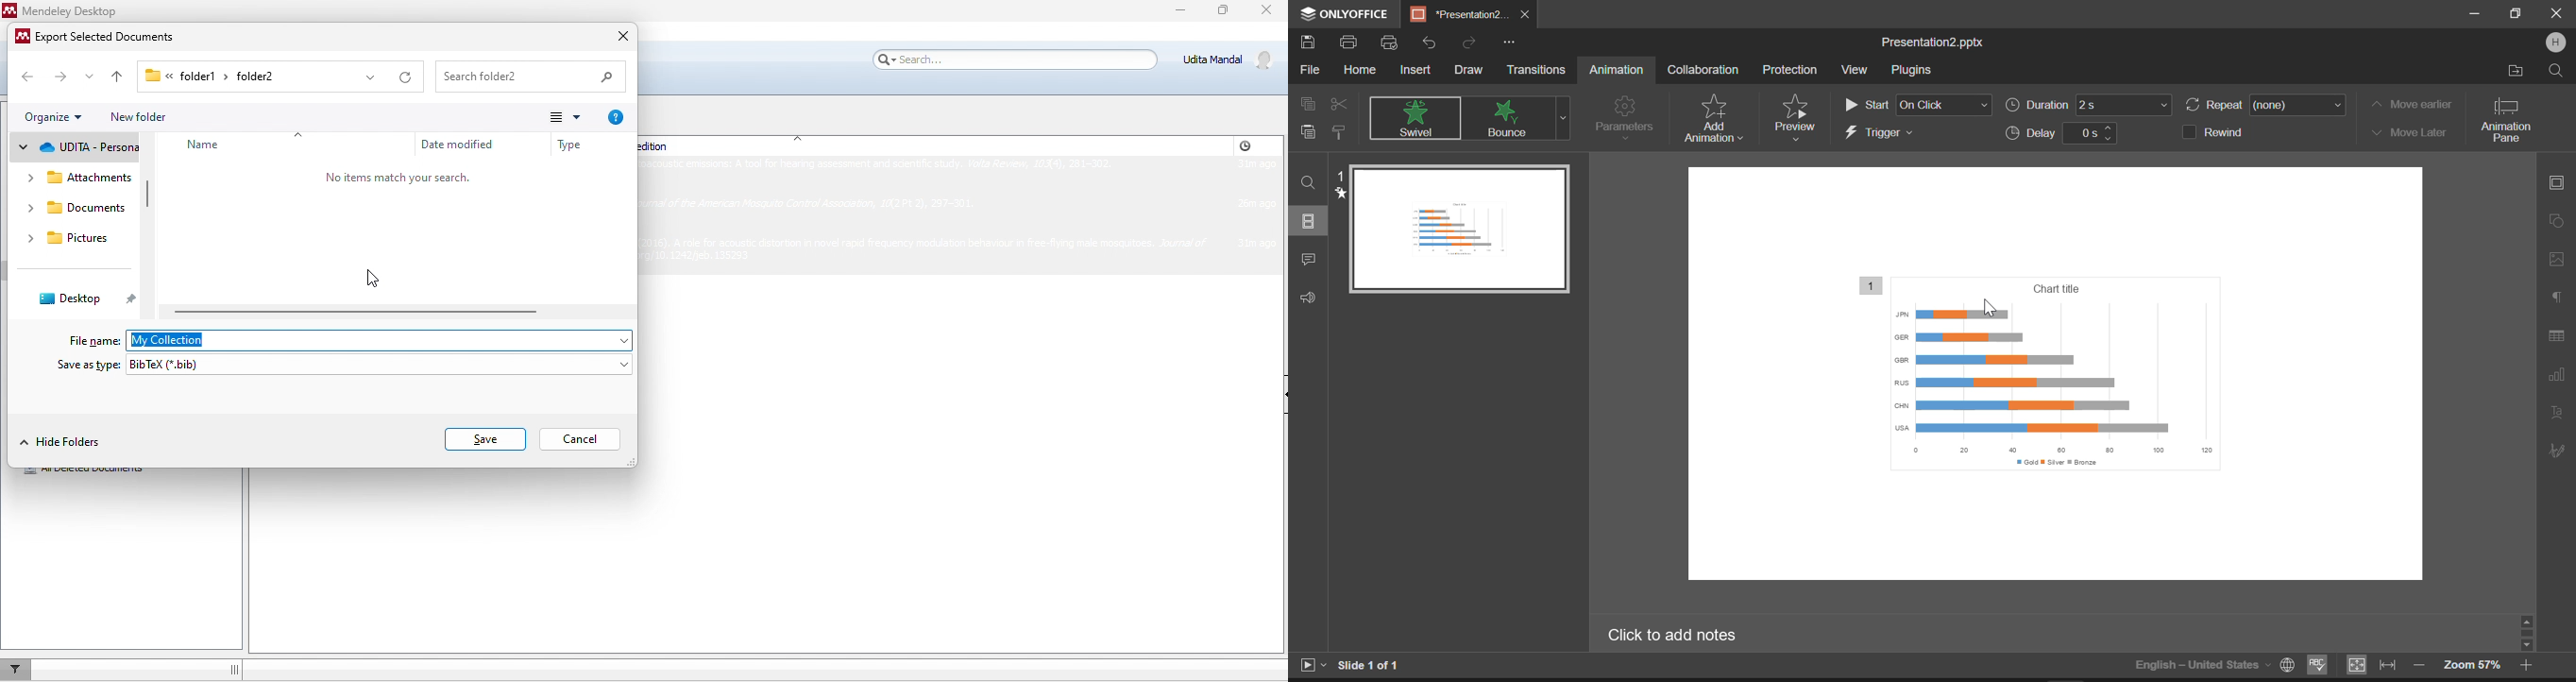 The width and height of the screenshot is (2576, 700). What do you see at coordinates (2410, 104) in the screenshot?
I see `Move earlier` at bounding box center [2410, 104].